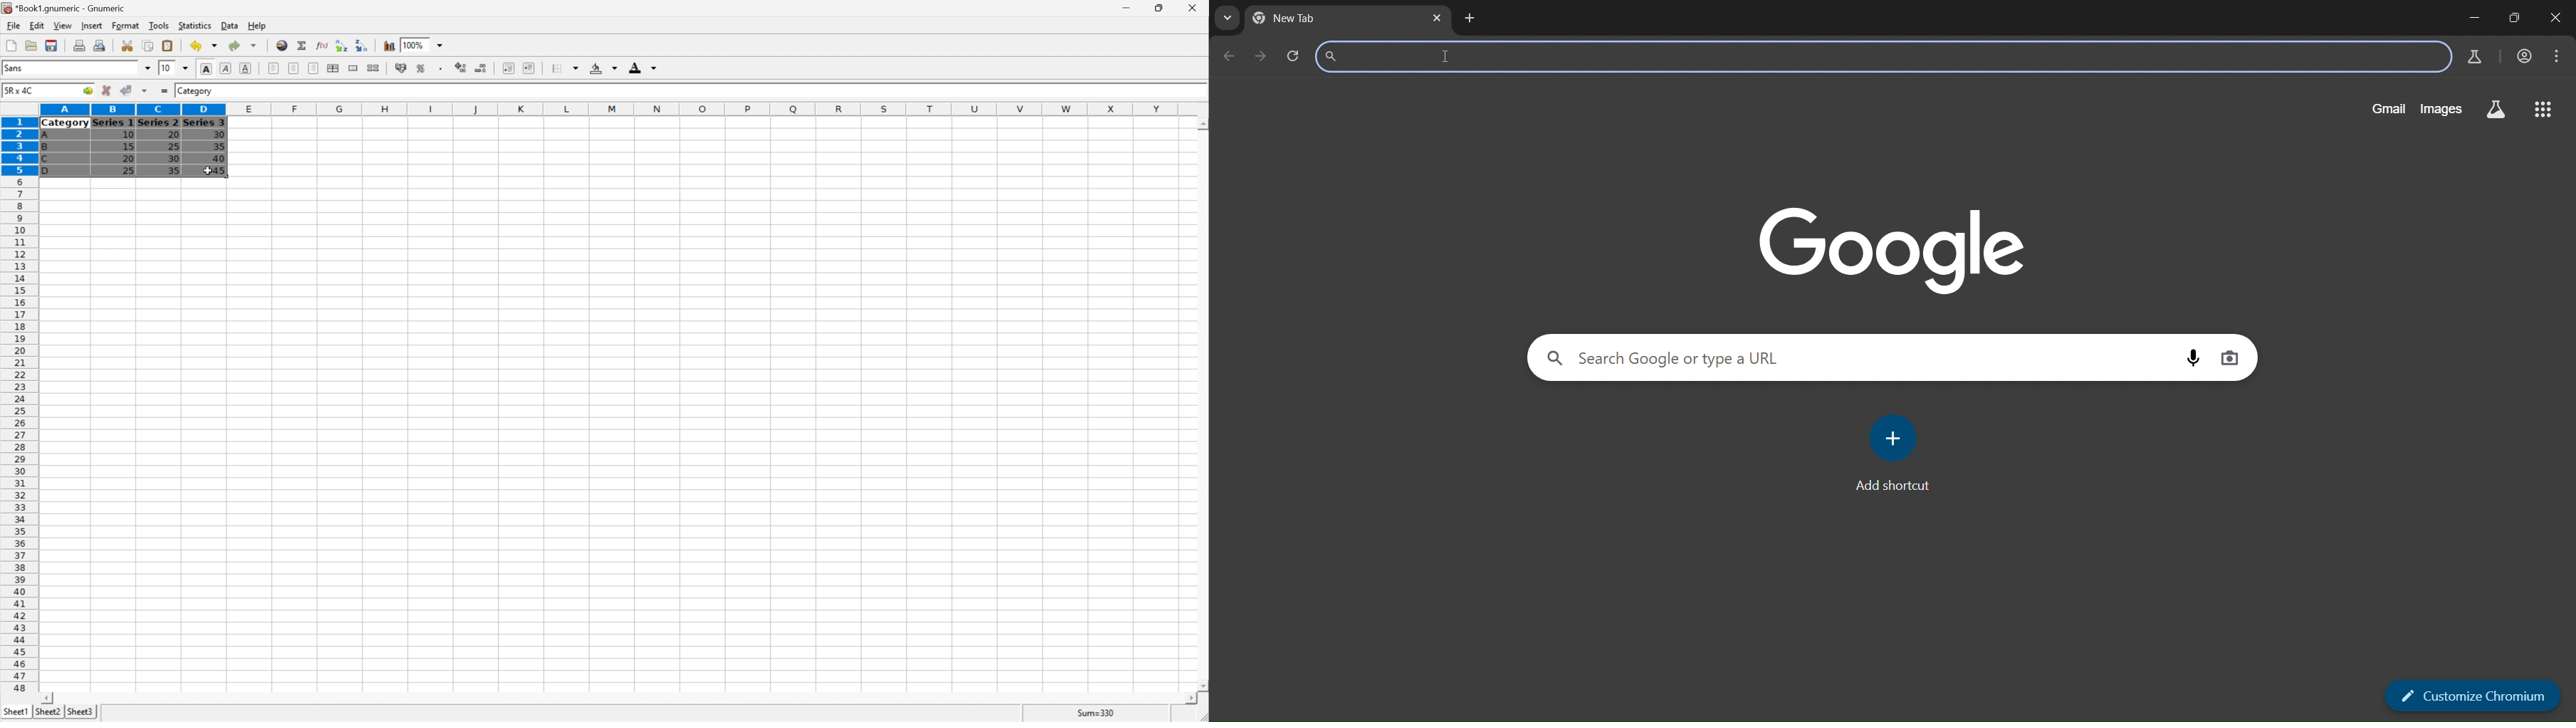  I want to click on 5R*4C, so click(20, 92).